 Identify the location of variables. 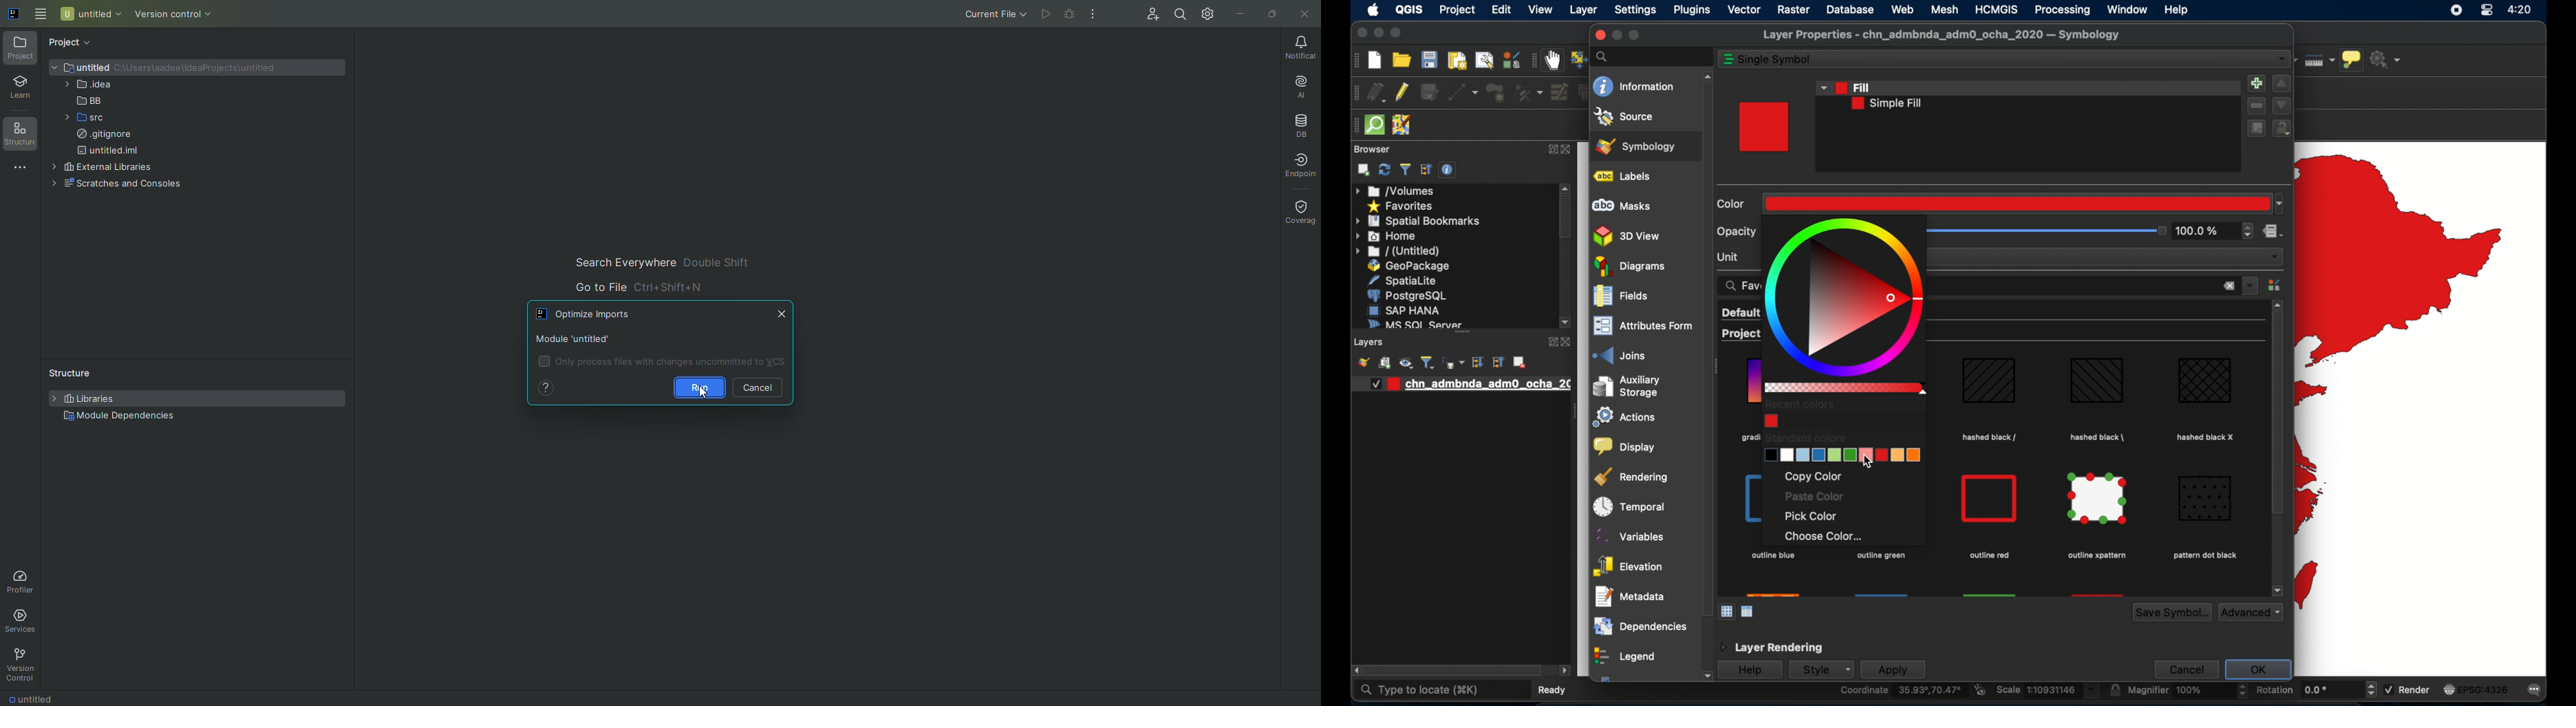
(1632, 536).